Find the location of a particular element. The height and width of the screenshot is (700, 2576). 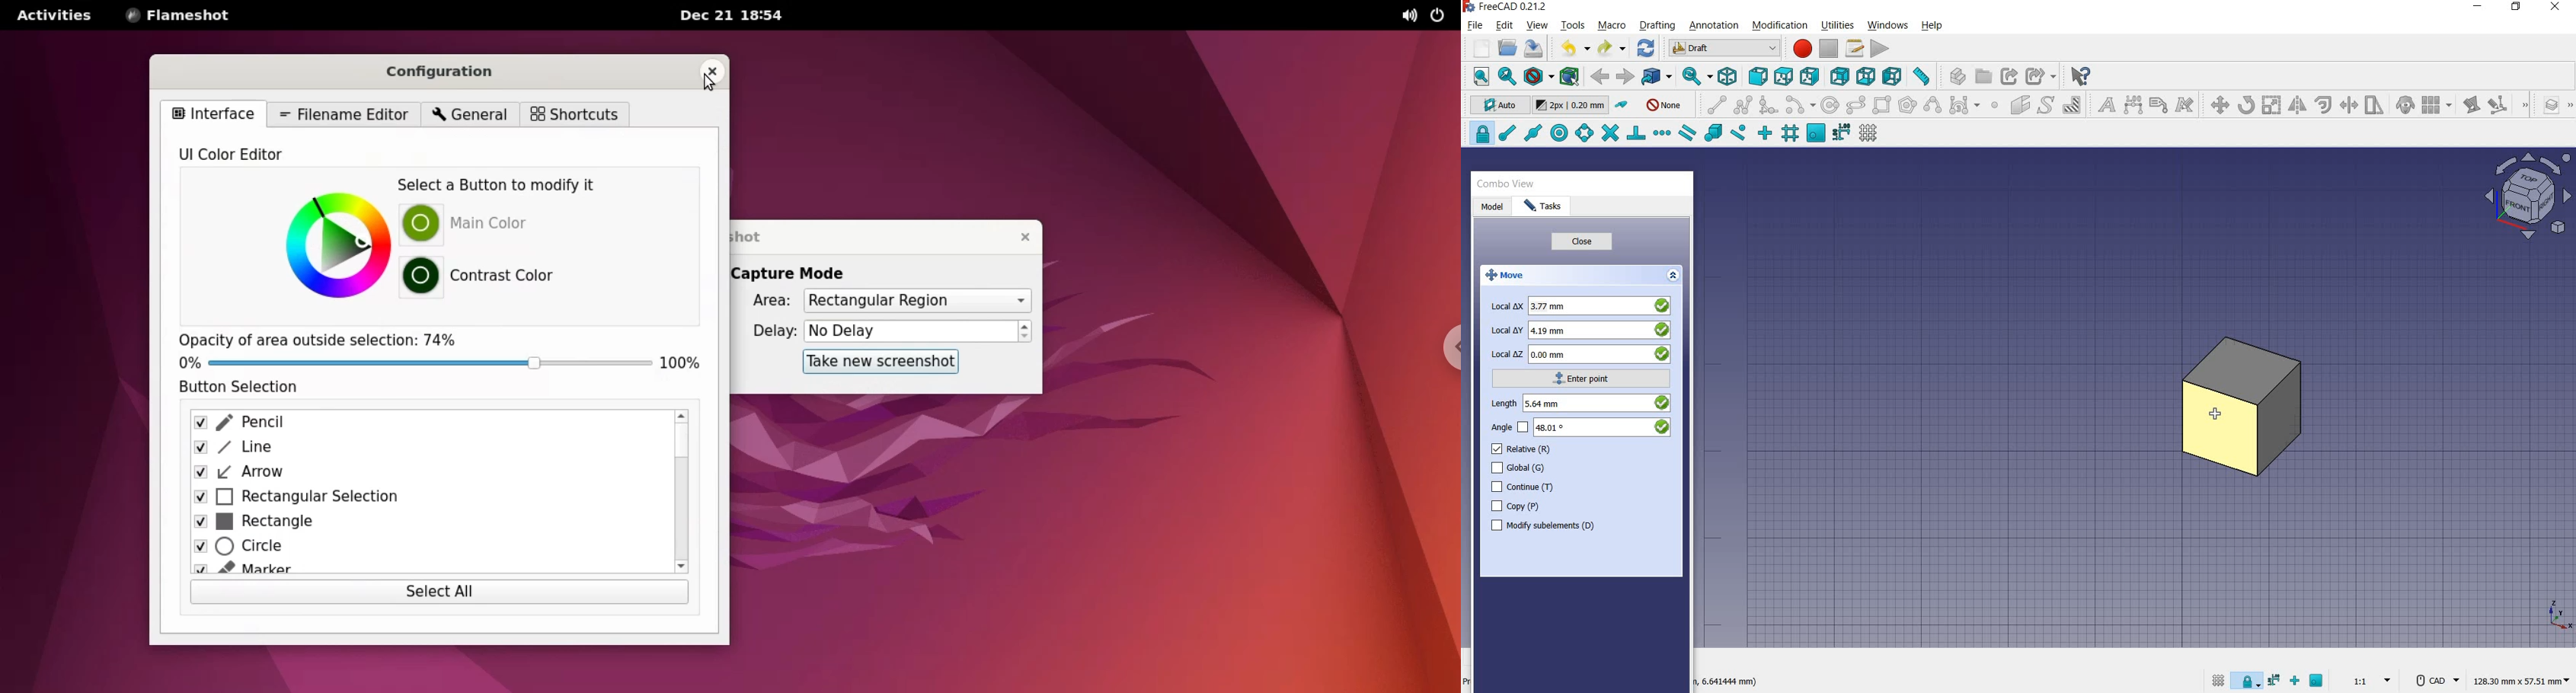

edit is located at coordinates (1505, 25).